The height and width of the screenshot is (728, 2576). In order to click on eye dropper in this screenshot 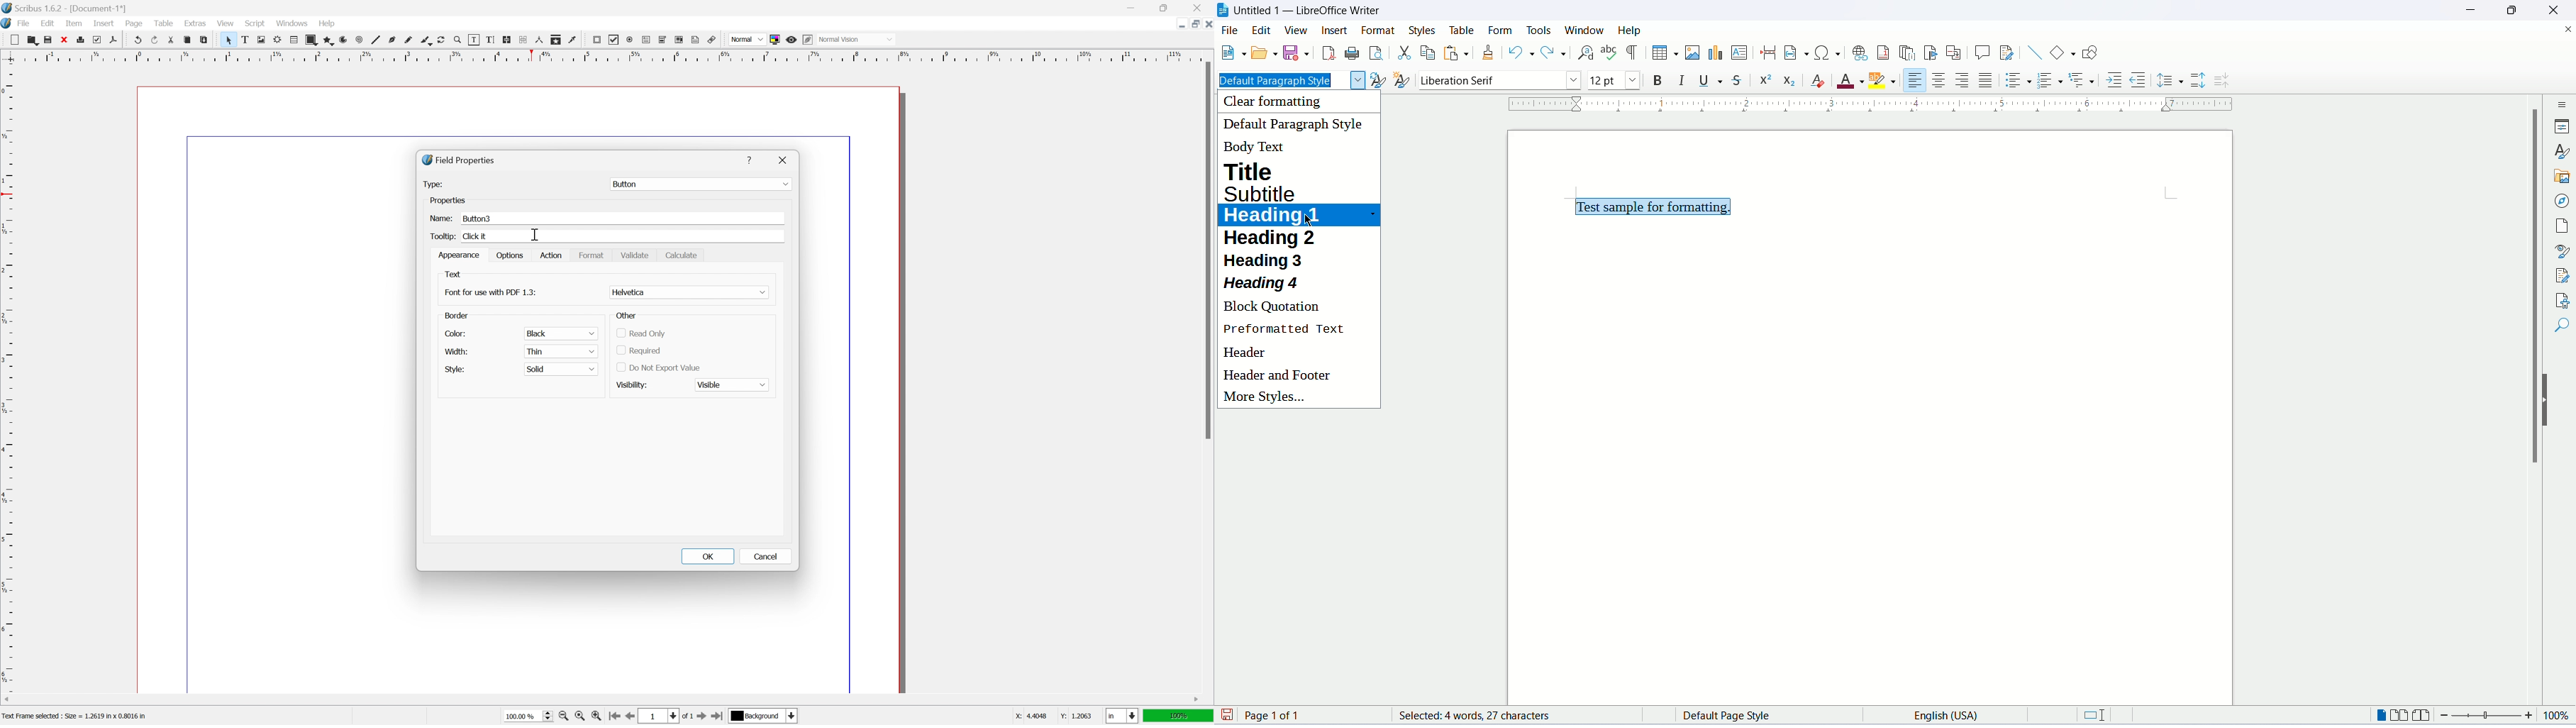, I will do `click(574, 39)`.